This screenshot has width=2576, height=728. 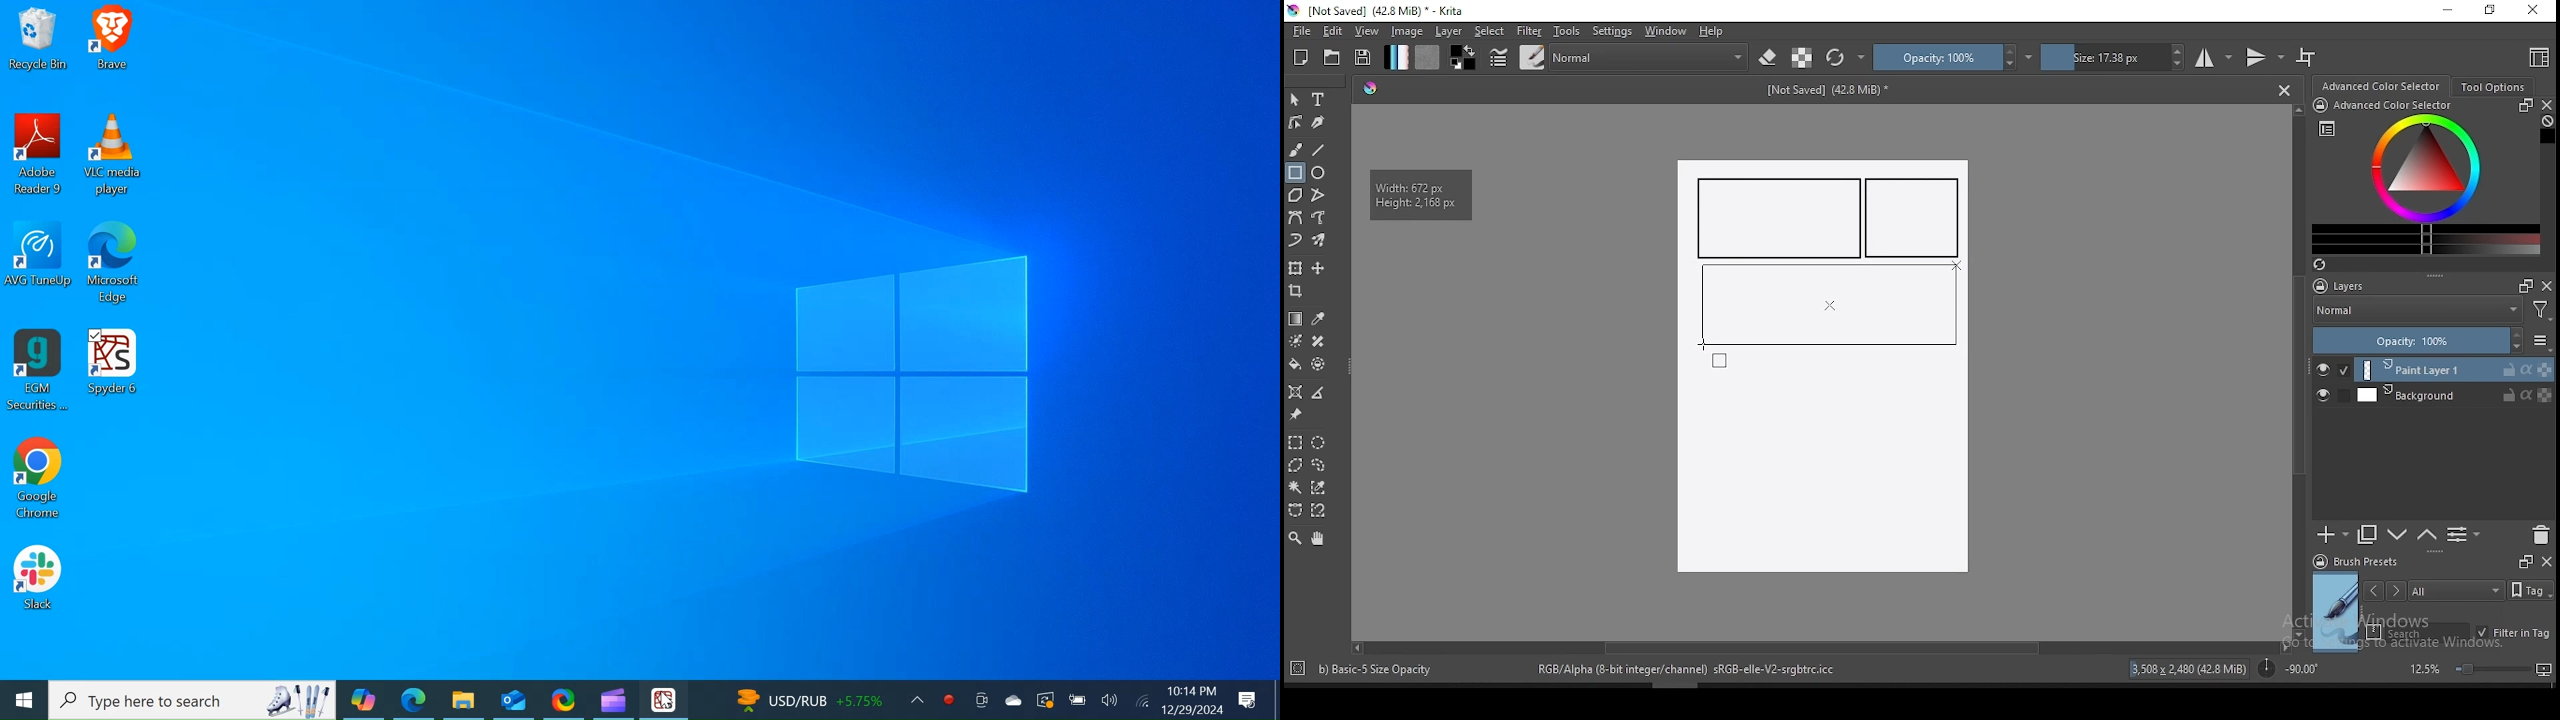 I want to click on Spyder Desktop Icon, so click(x=666, y=700).